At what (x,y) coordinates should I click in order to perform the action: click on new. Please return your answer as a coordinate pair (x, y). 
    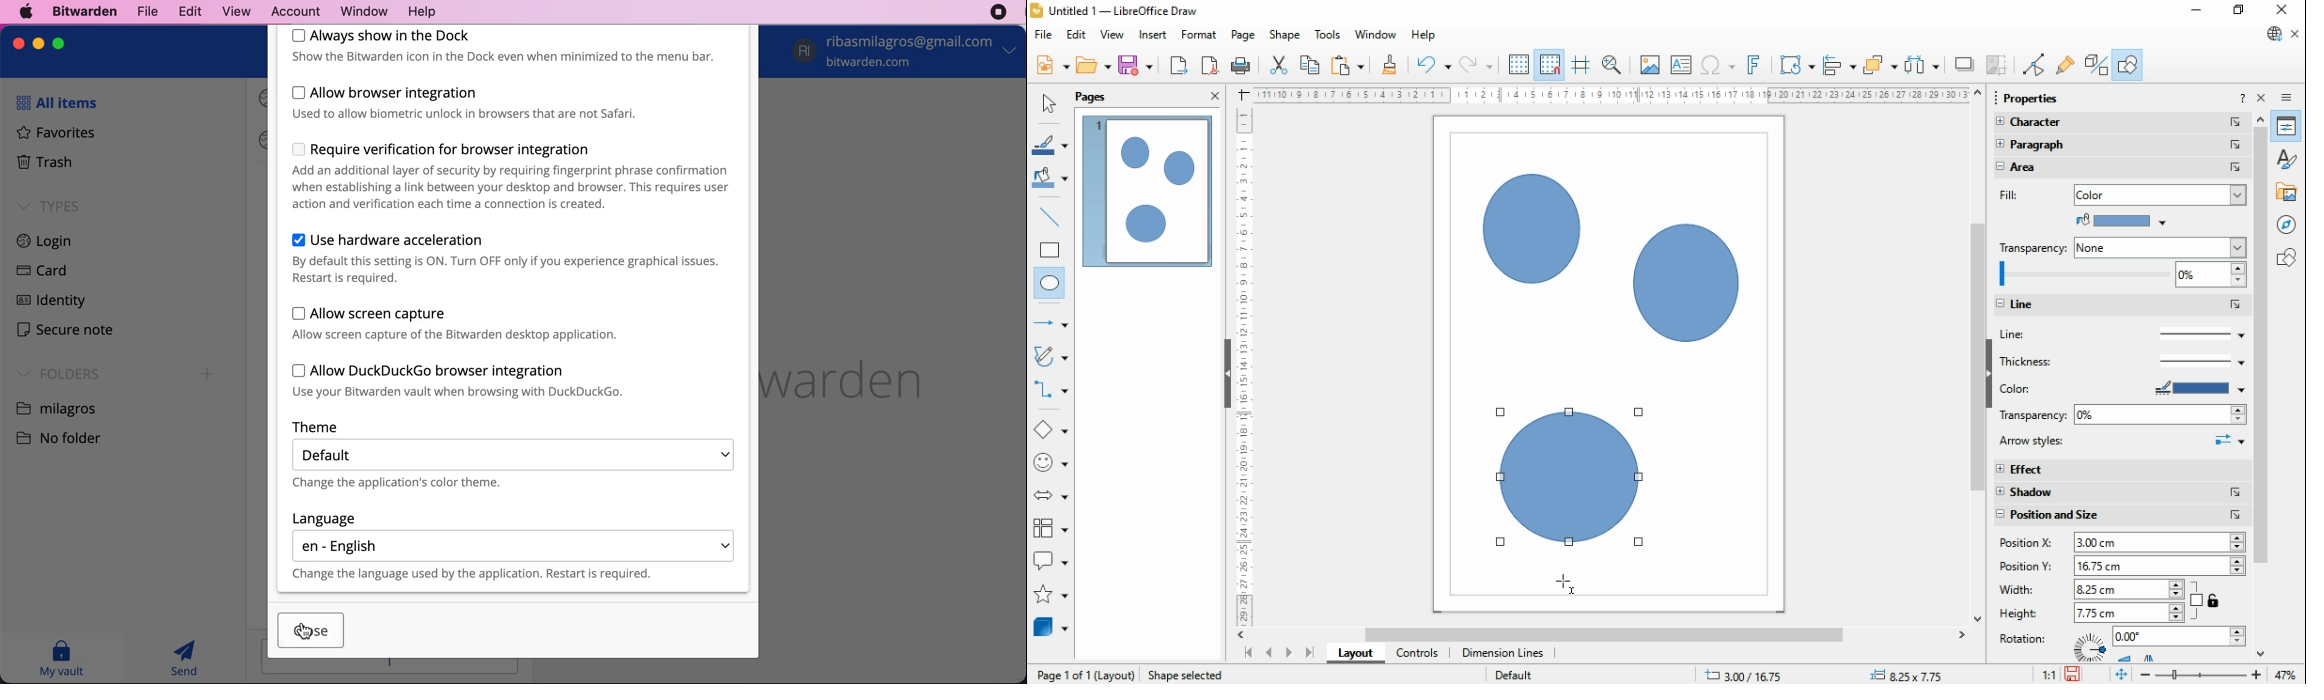
    Looking at the image, I should click on (1052, 64).